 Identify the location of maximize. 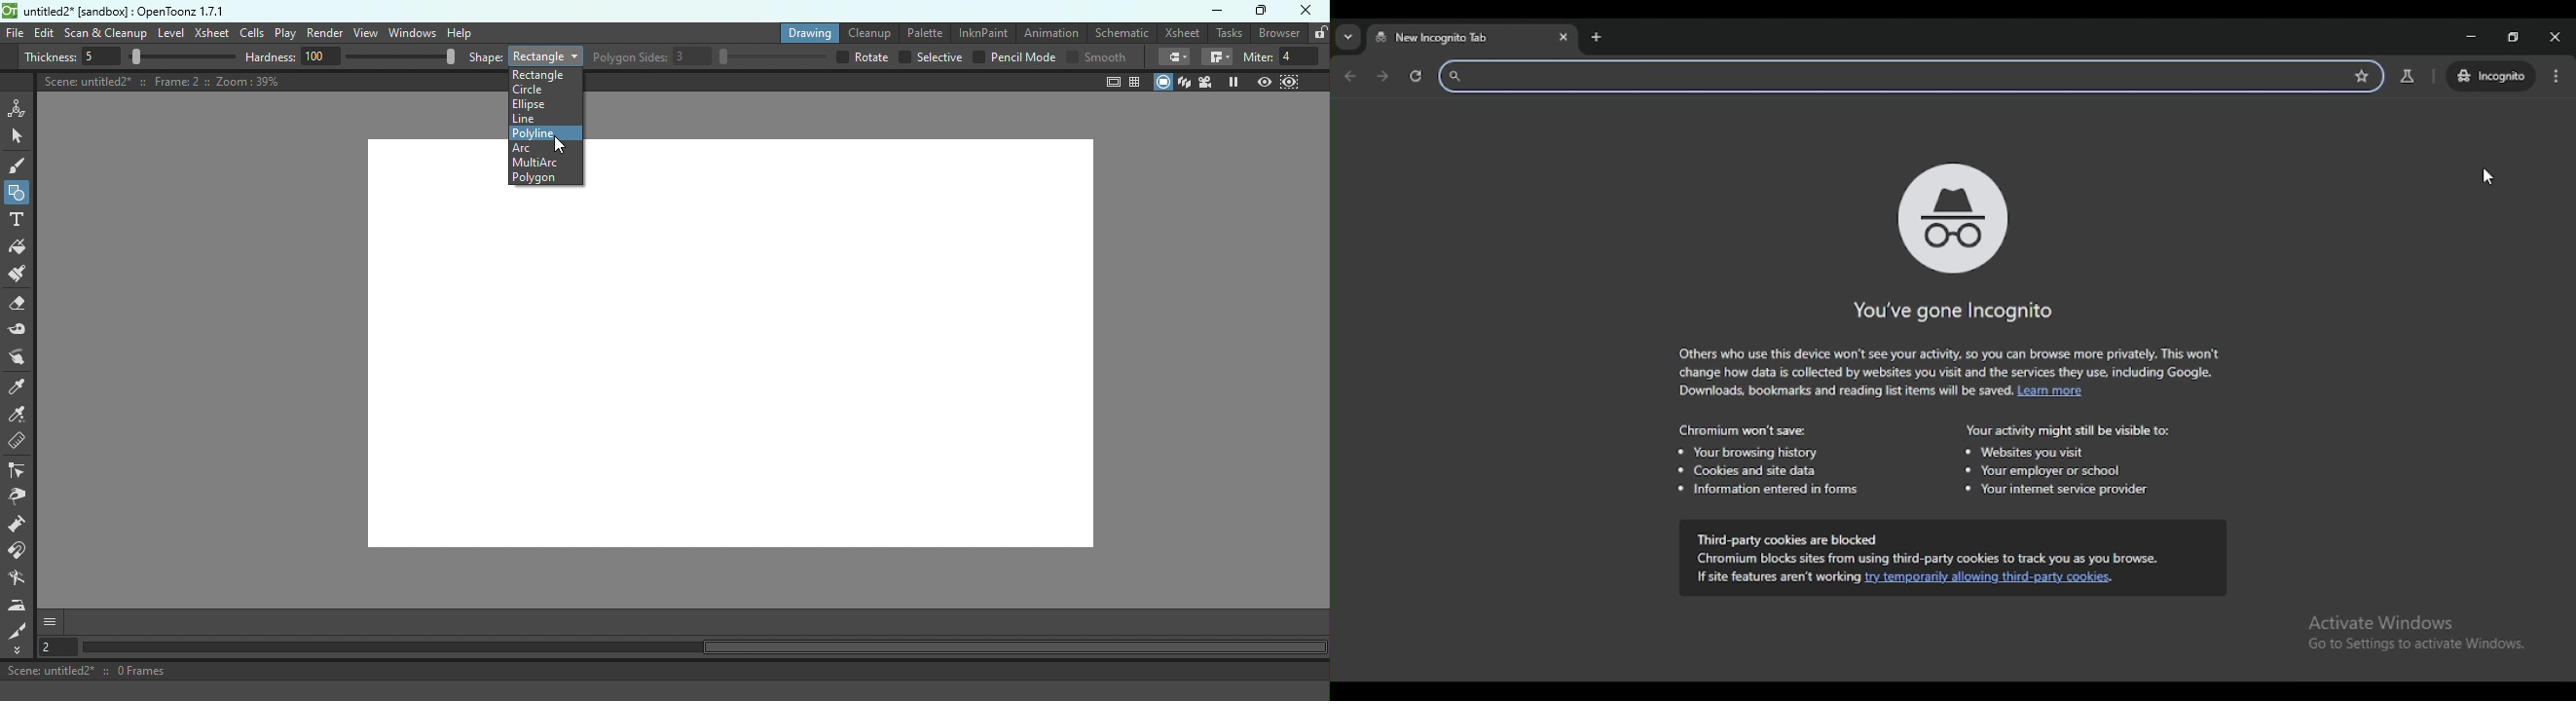
(2512, 37).